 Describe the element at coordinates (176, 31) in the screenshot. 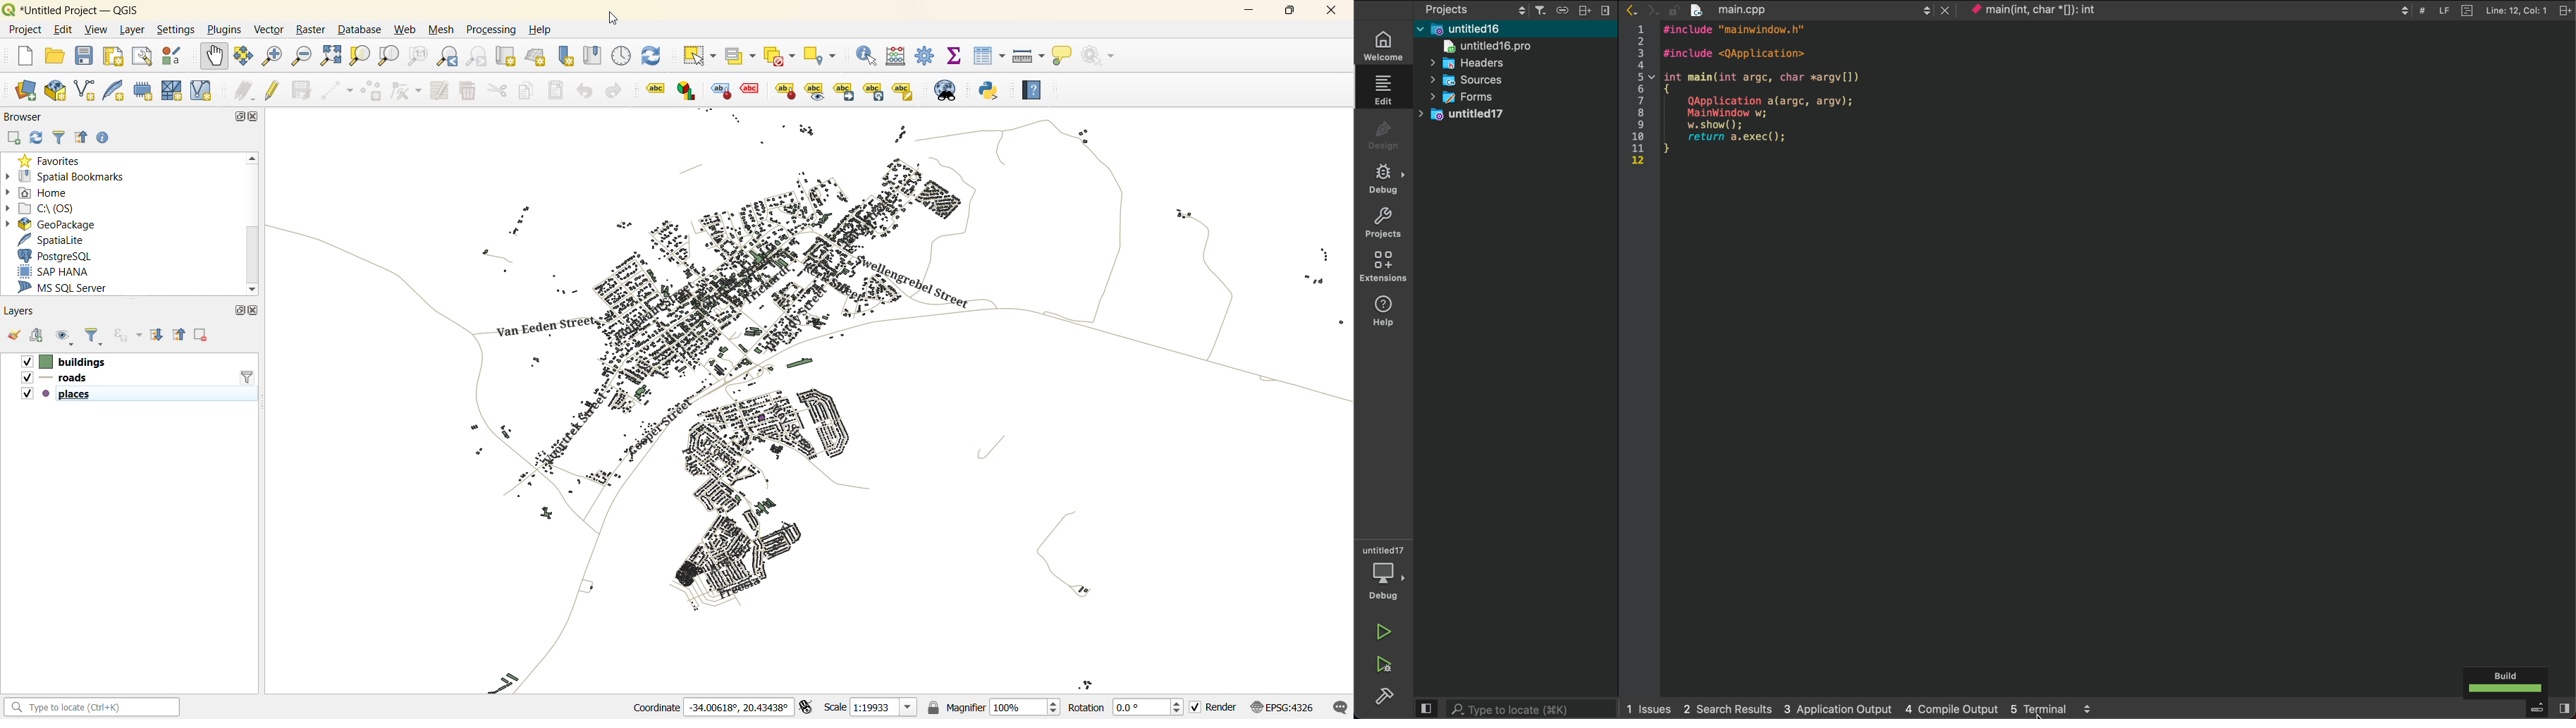

I see `settings` at that location.